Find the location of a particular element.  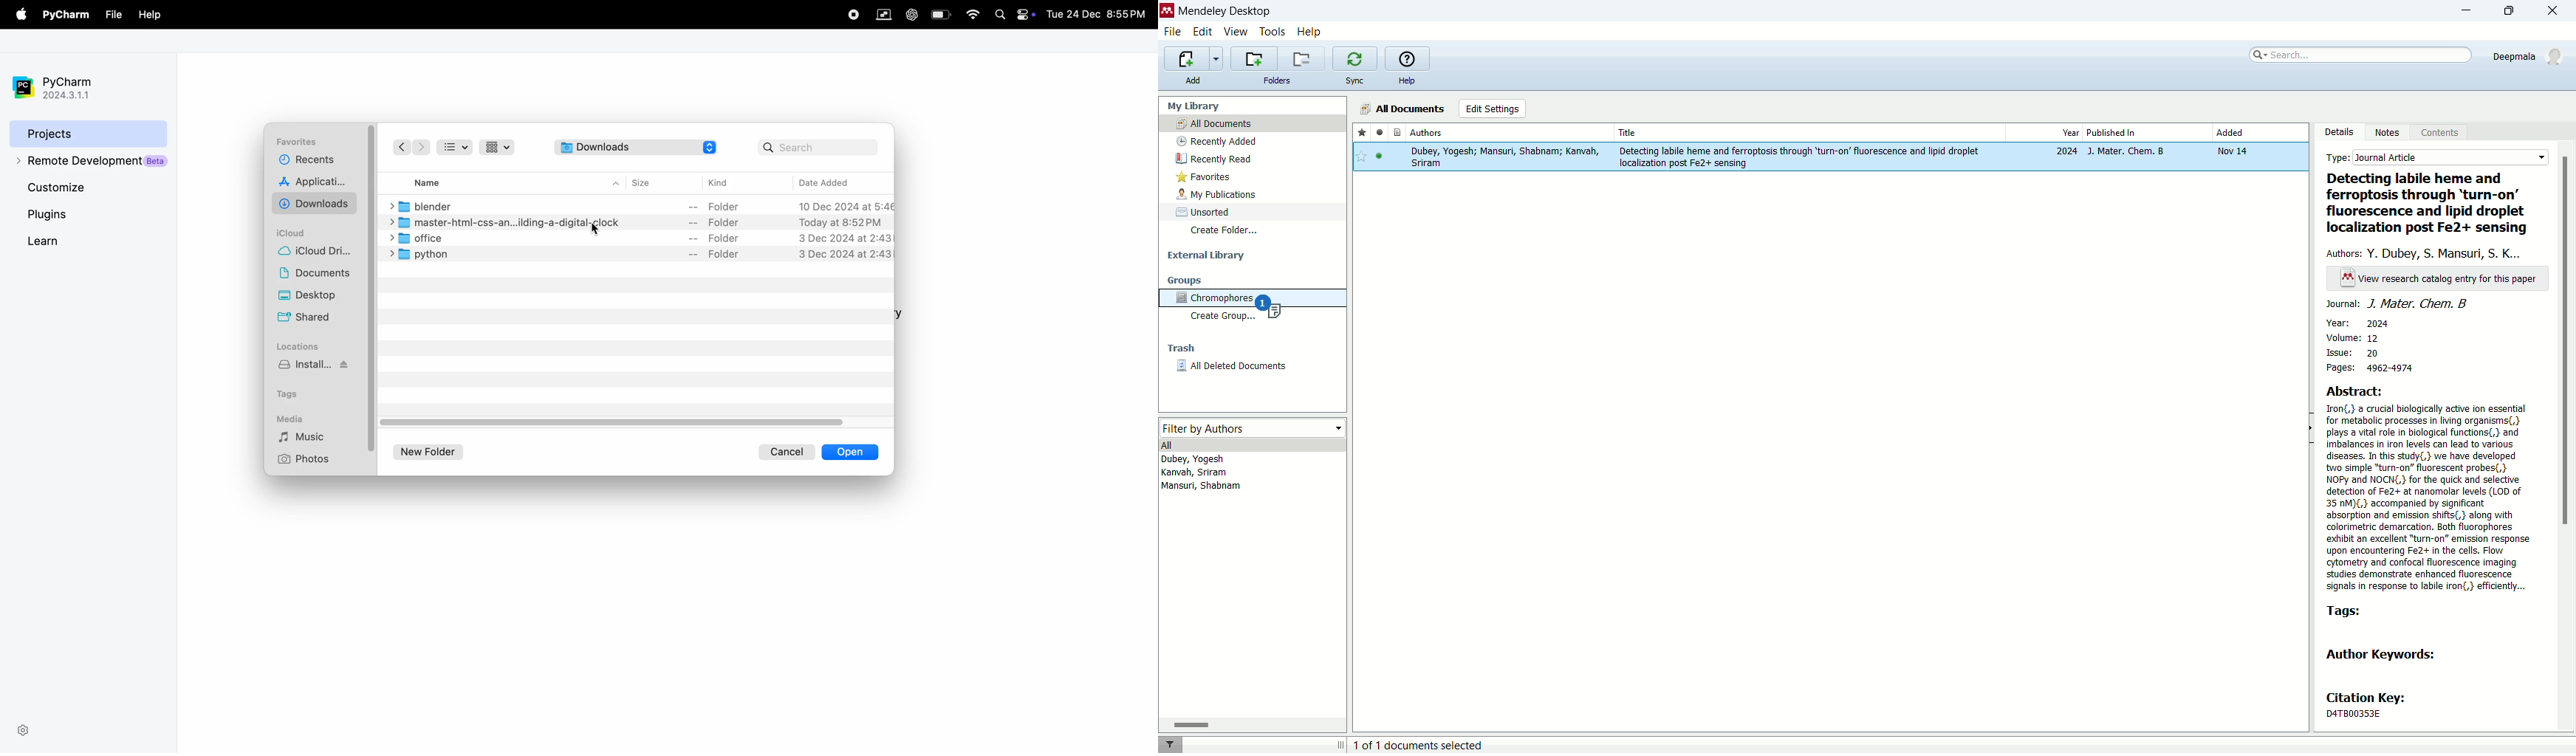

my publications is located at coordinates (1219, 195).